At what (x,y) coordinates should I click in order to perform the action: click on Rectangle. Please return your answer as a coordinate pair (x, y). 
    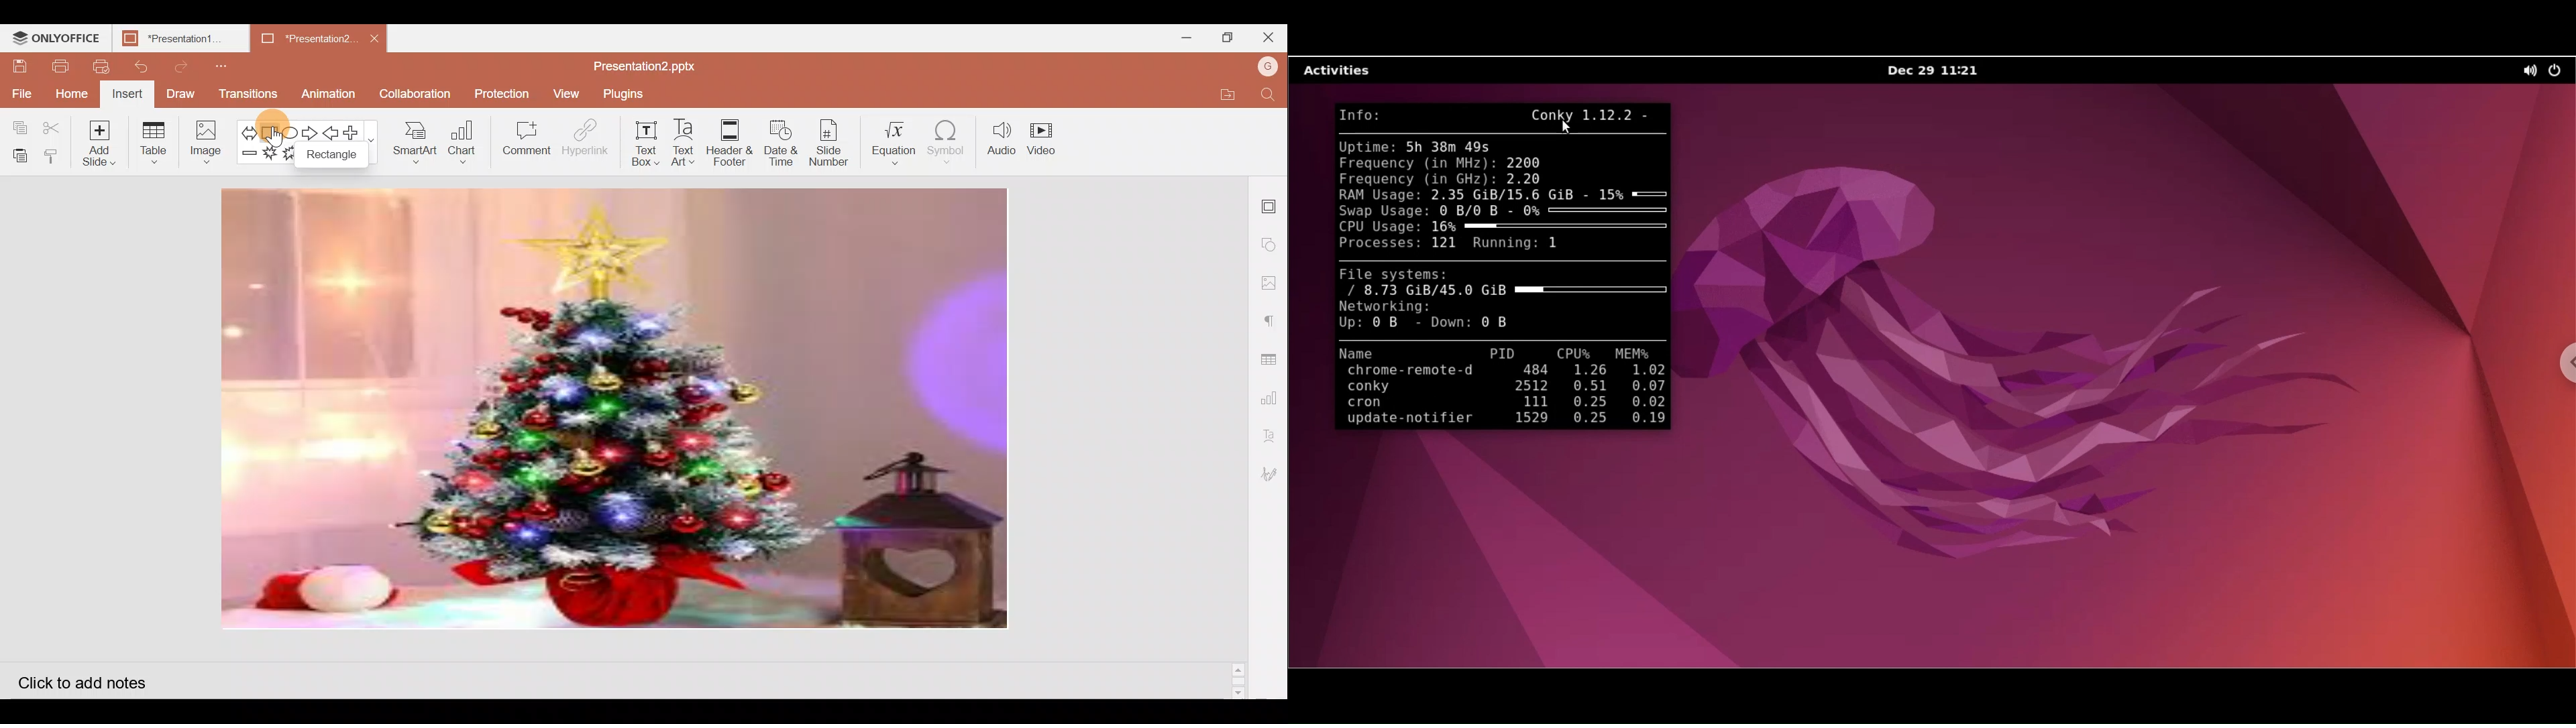
    Looking at the image, I should click on (337, 158).